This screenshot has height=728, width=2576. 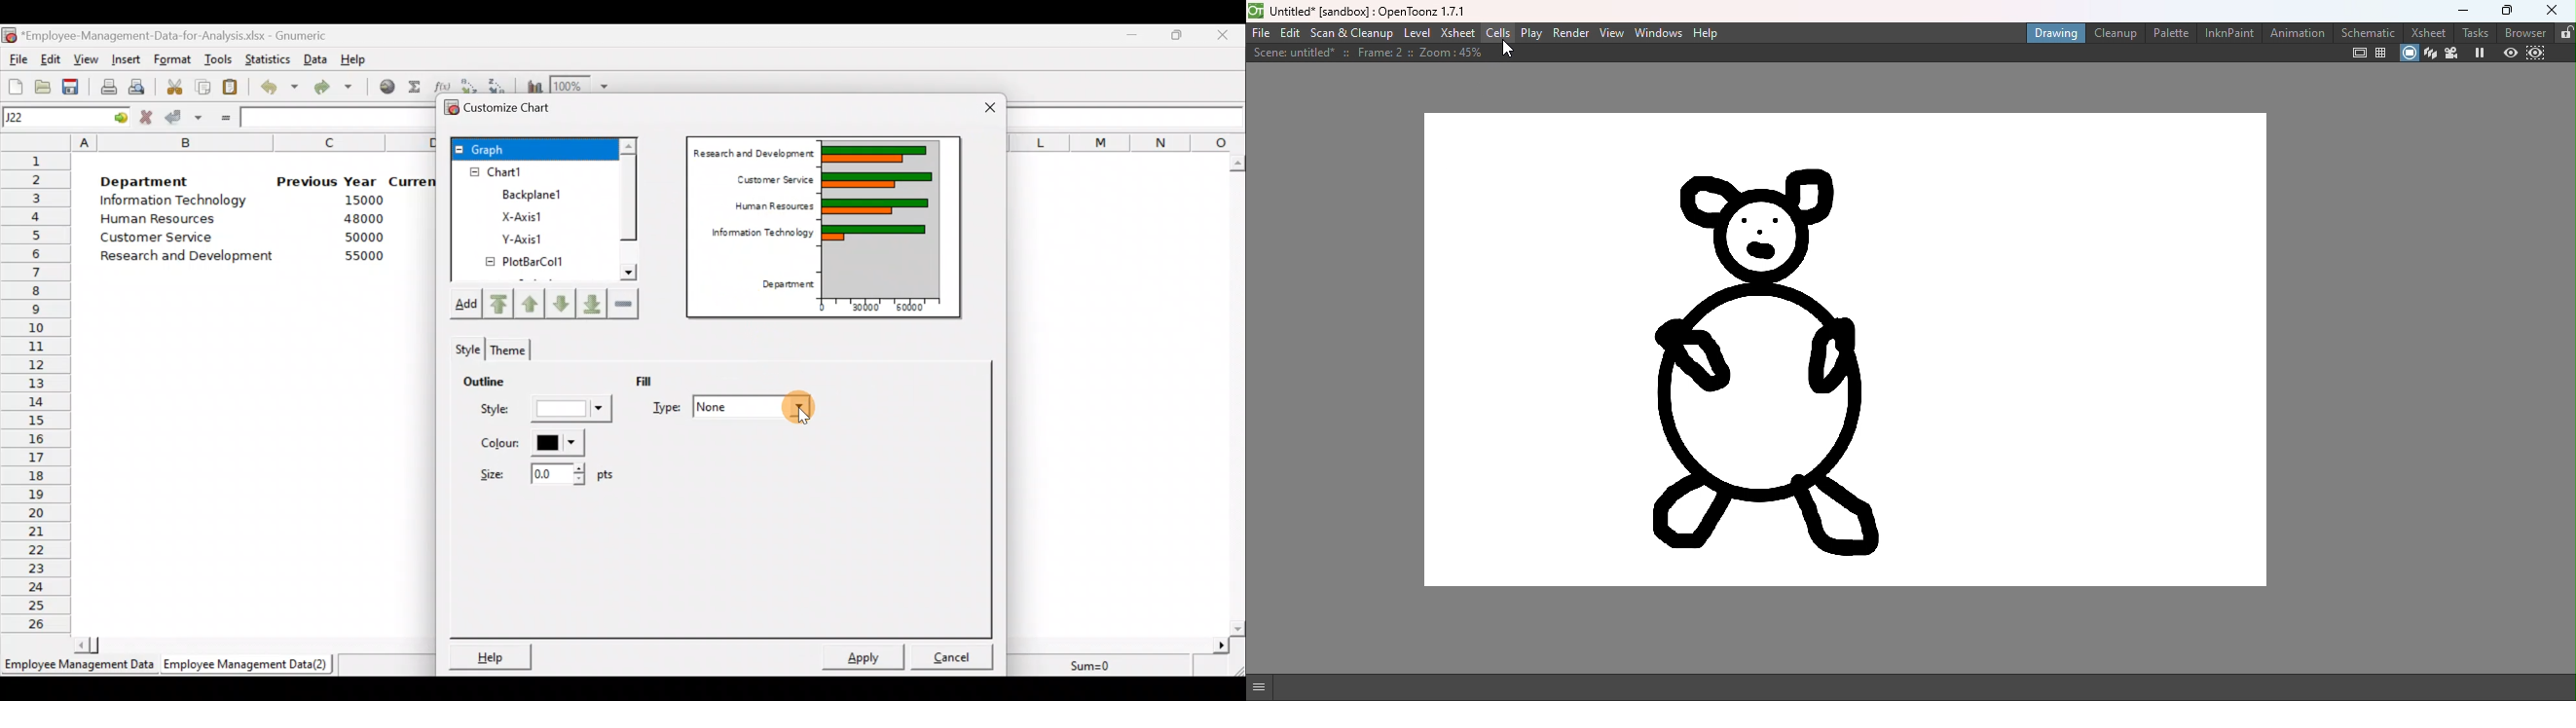 What do you see at coordinates (340, 88) in the screenshot?
I see `Redo undone action` at bounding box center [340, 88].